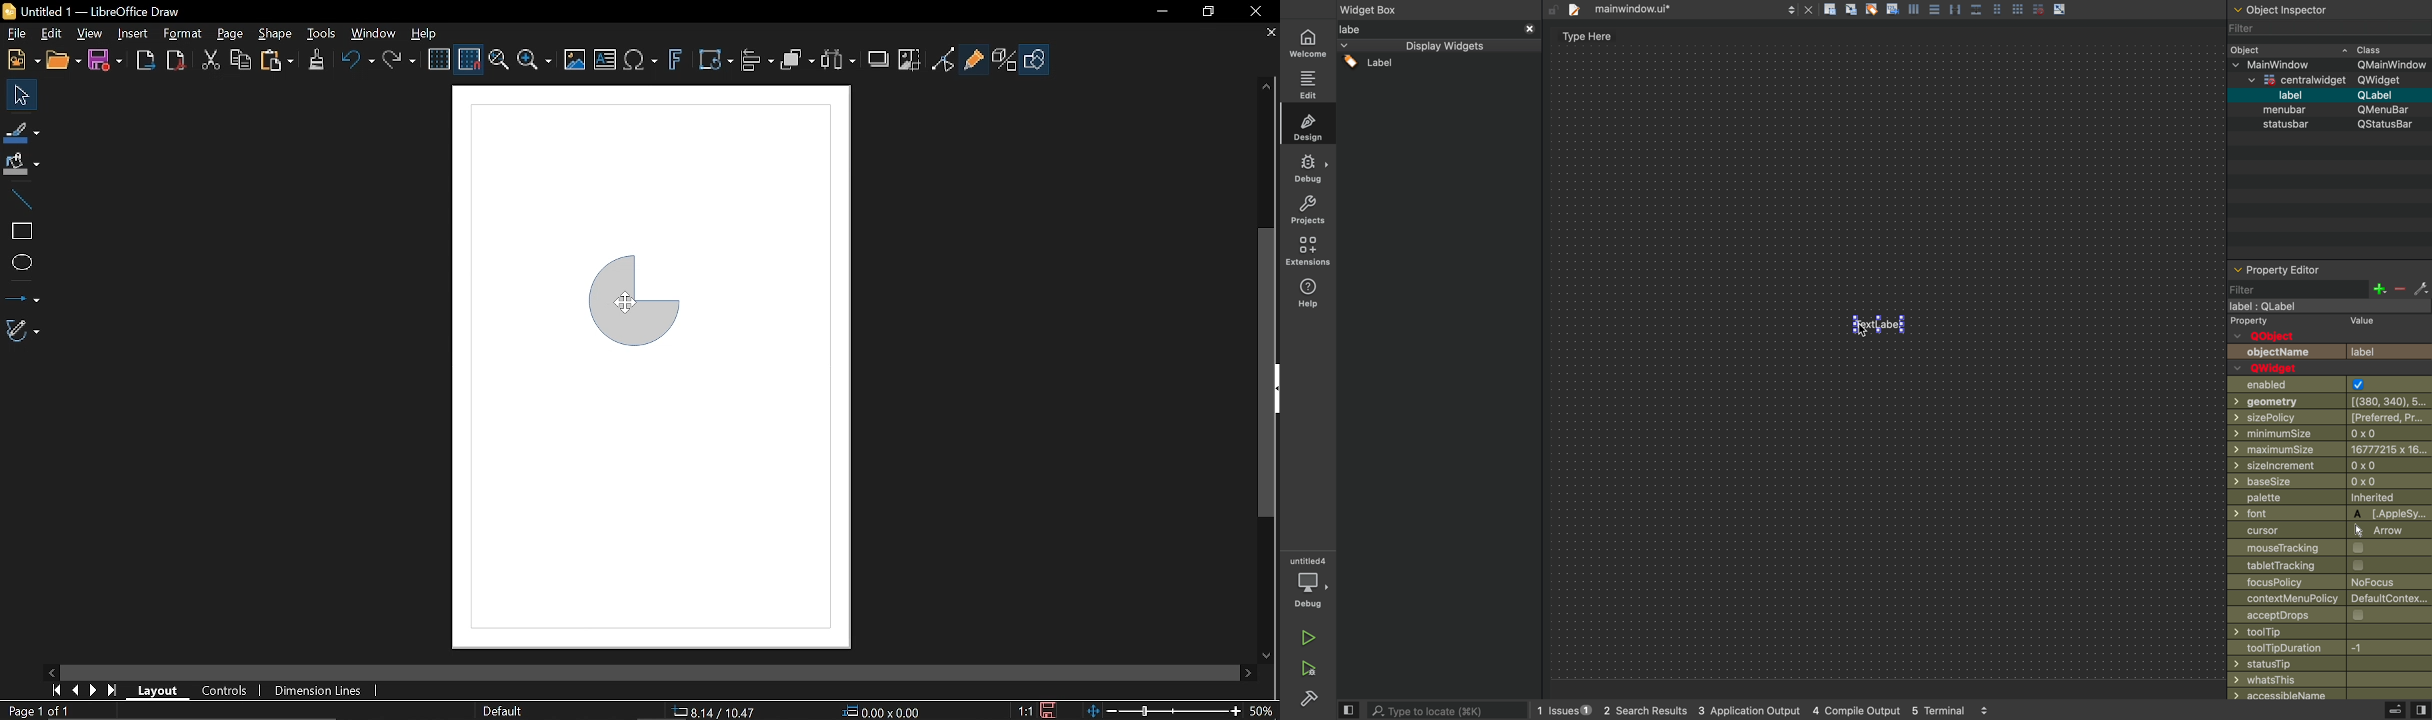  Describe the element at coordinates (470, 58) in the screenshot. I see `Snap to grid` at that location.